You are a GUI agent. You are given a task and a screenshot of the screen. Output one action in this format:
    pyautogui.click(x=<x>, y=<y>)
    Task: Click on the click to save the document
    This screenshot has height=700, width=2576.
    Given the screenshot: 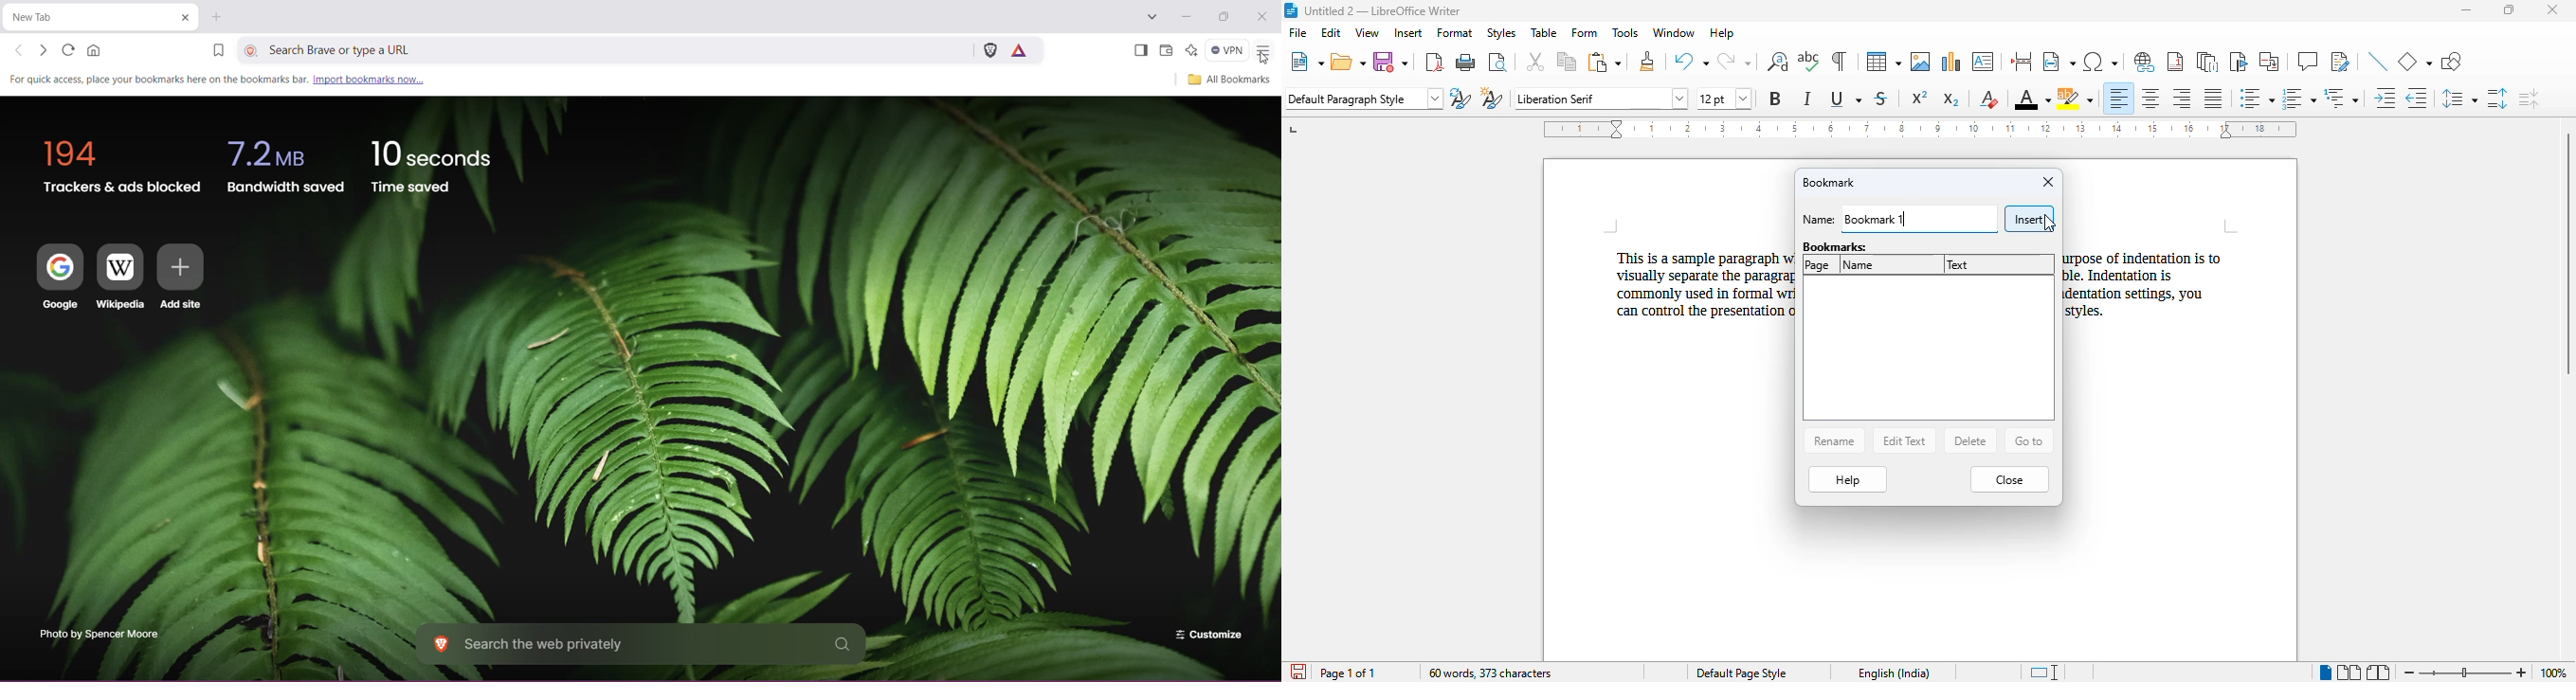 What is the action you would take?
    pyautogui.click(x=1298, y=672)
    